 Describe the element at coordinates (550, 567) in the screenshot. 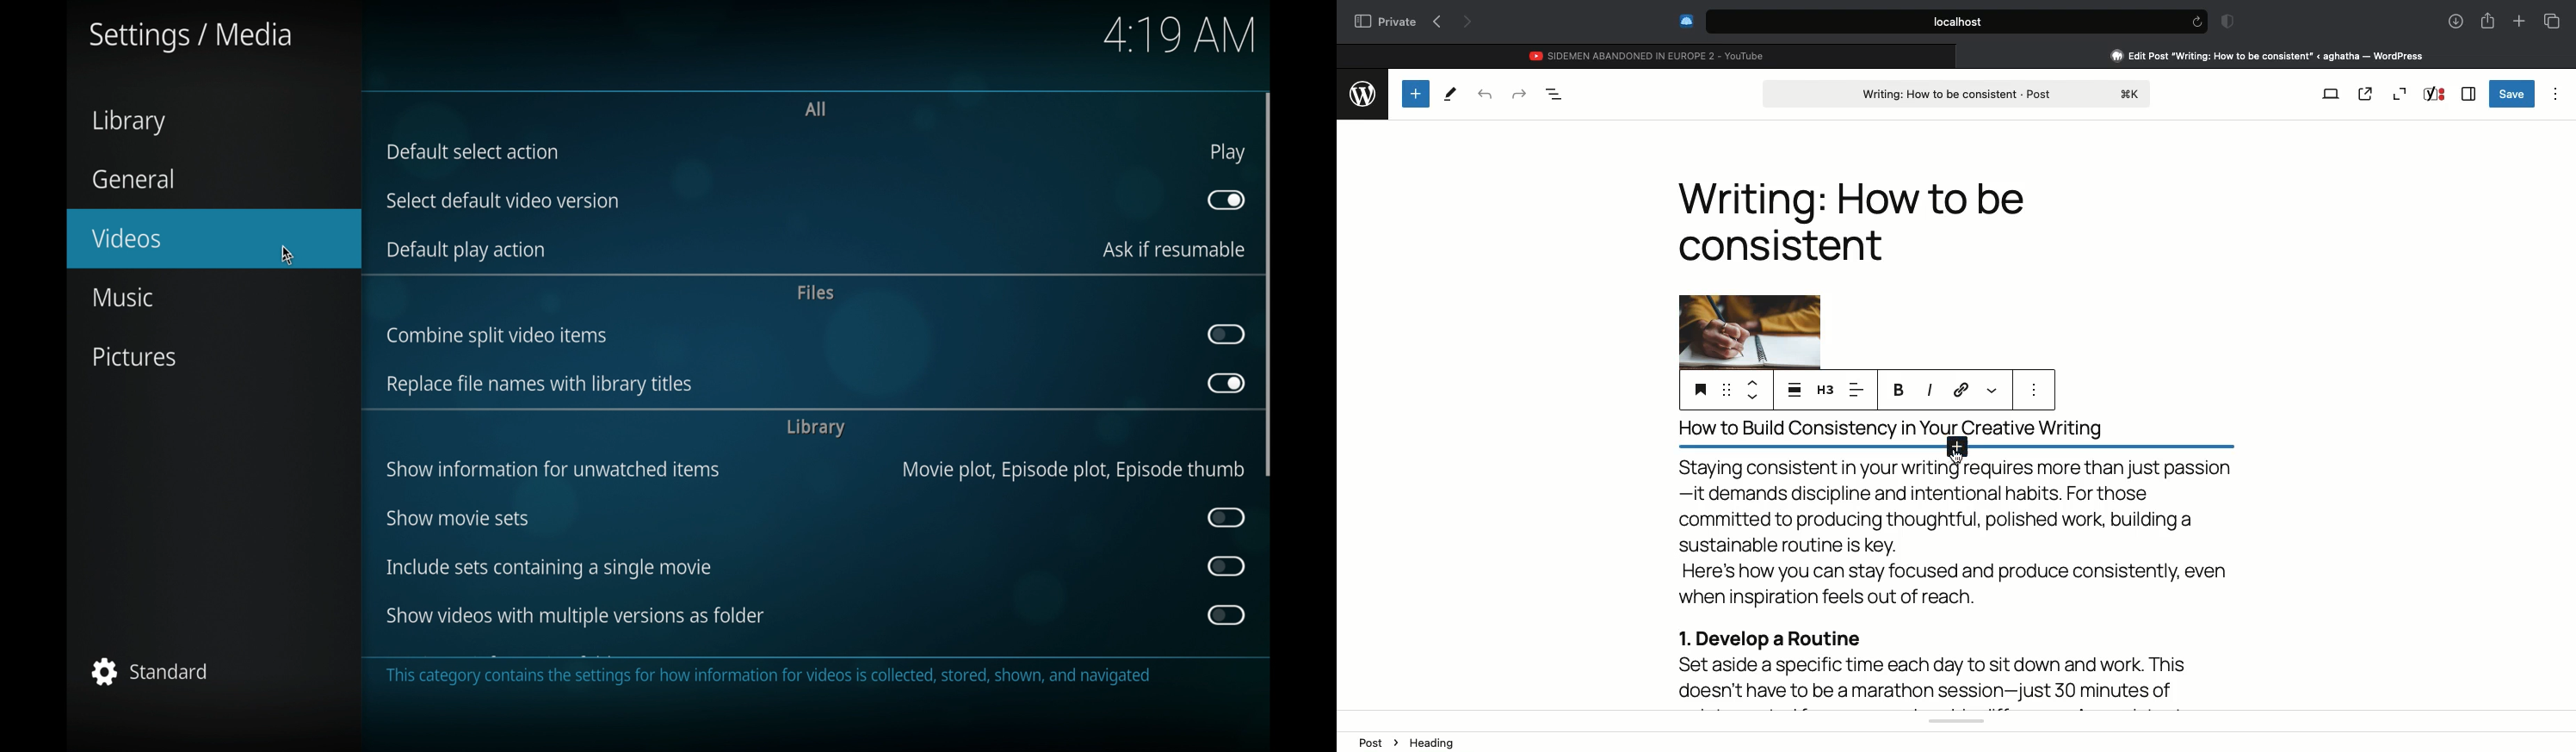

I see `include sets` at that location.